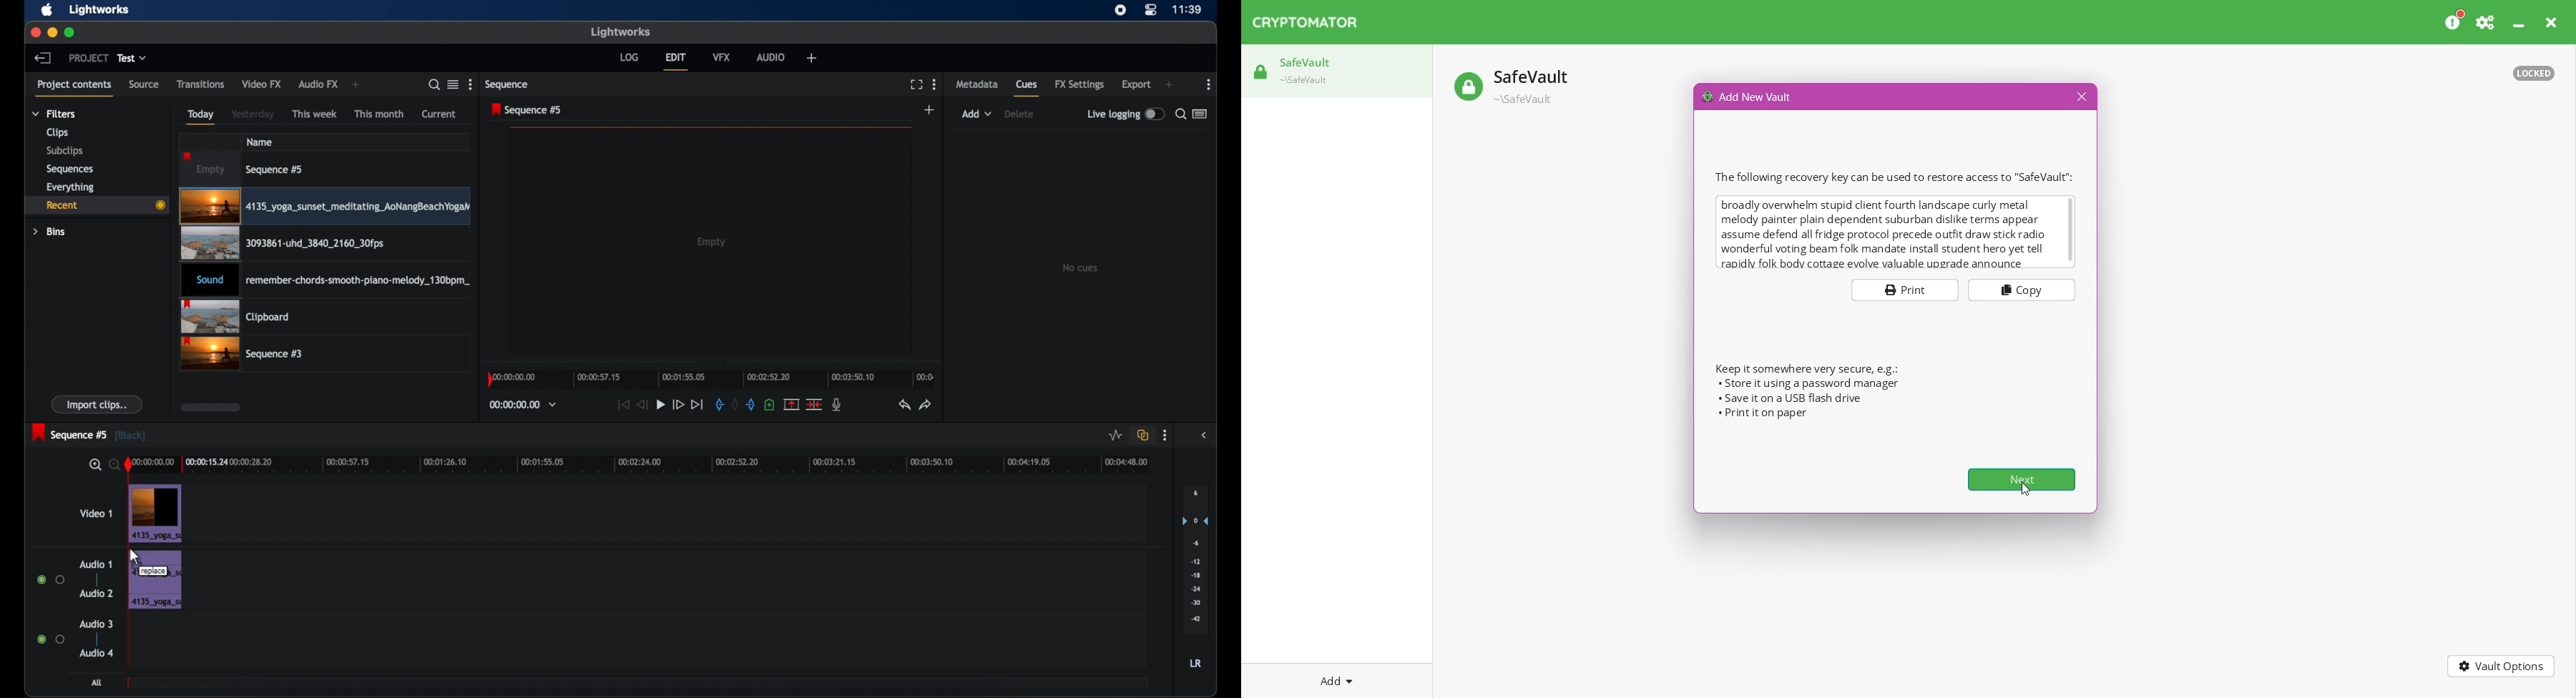 The height and width of the screenshot is (700, 2576). What do you see at coordinates (54, 114) in the screenshot?
I see `filters` at bounding box center [54, 114].